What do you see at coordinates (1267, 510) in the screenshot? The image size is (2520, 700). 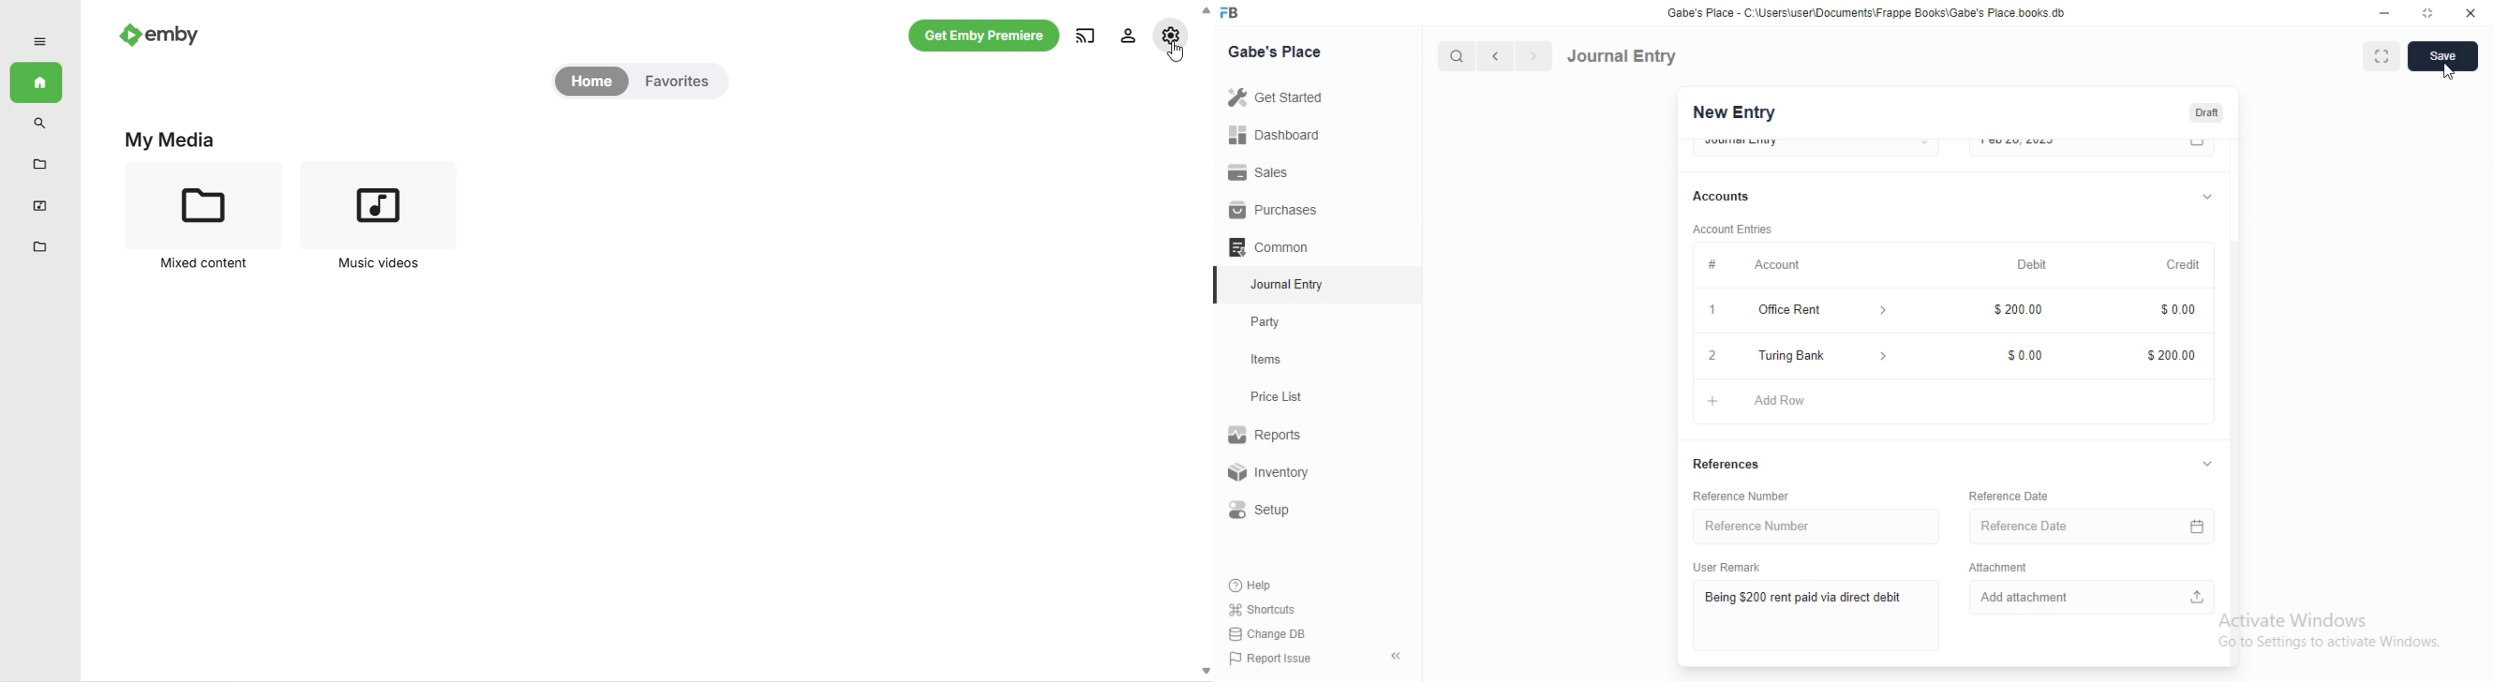 I see `Setup` at bounding box center [1267, 510].